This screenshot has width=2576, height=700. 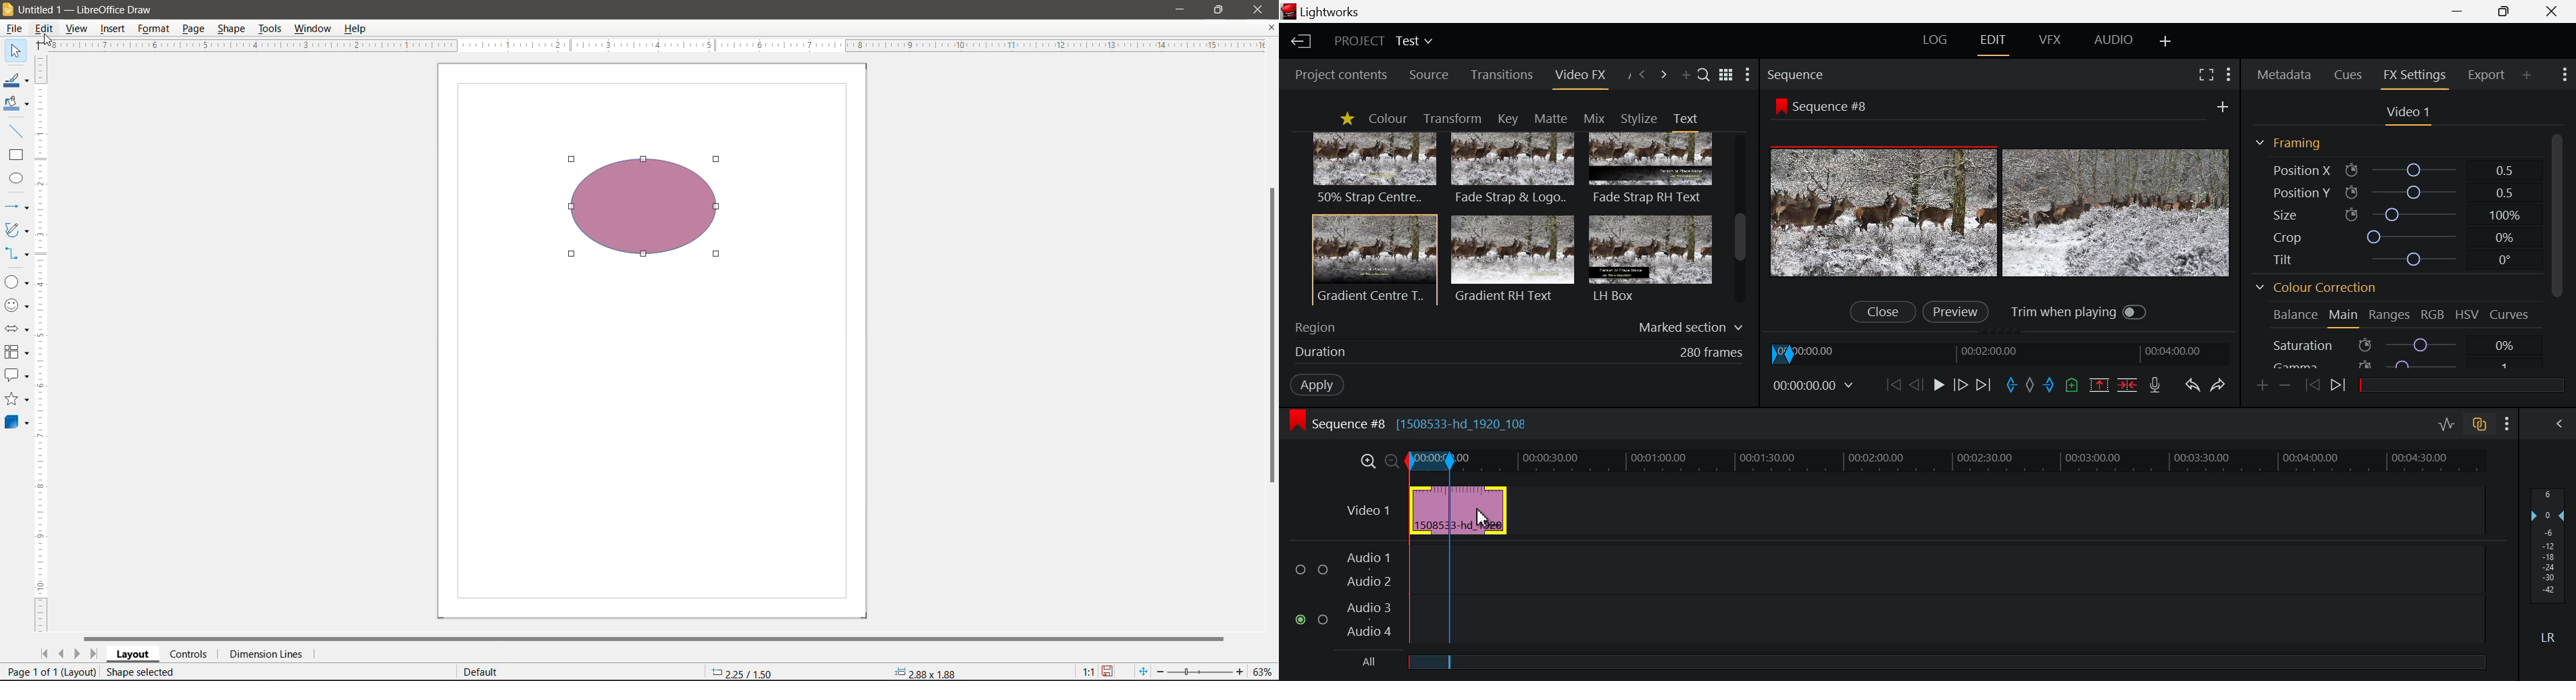 I want to click on Position Y, so click(x=2396, y=193).